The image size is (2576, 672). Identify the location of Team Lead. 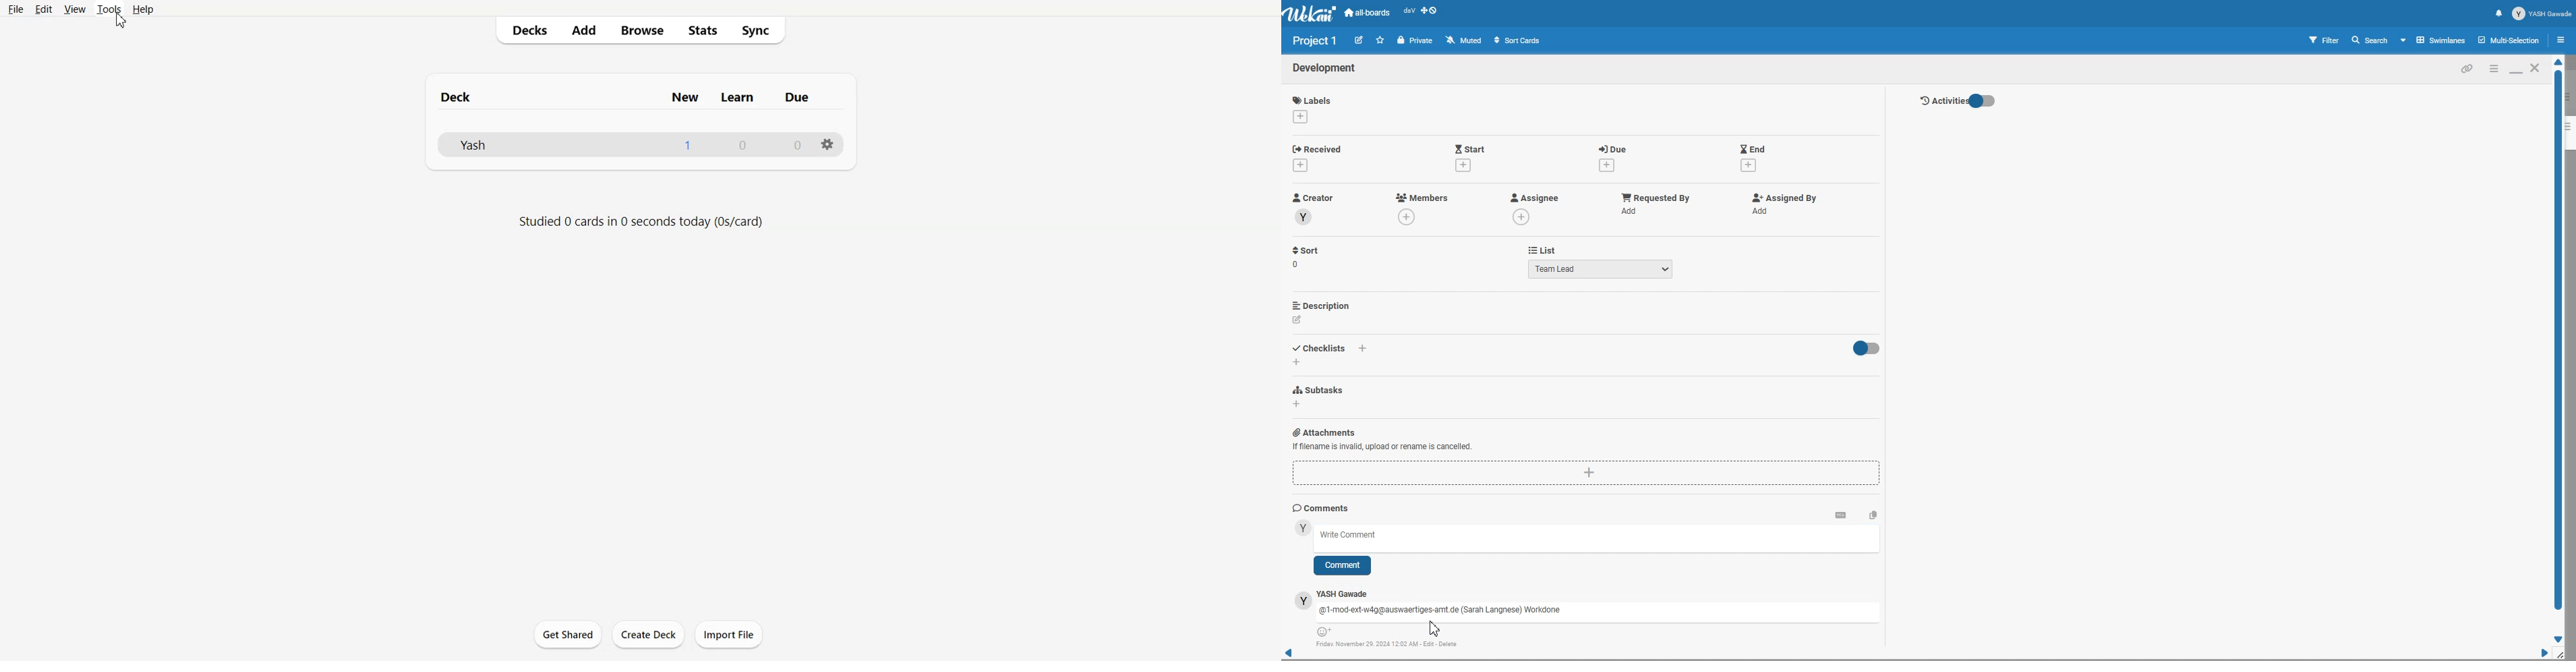
(1601, 268).